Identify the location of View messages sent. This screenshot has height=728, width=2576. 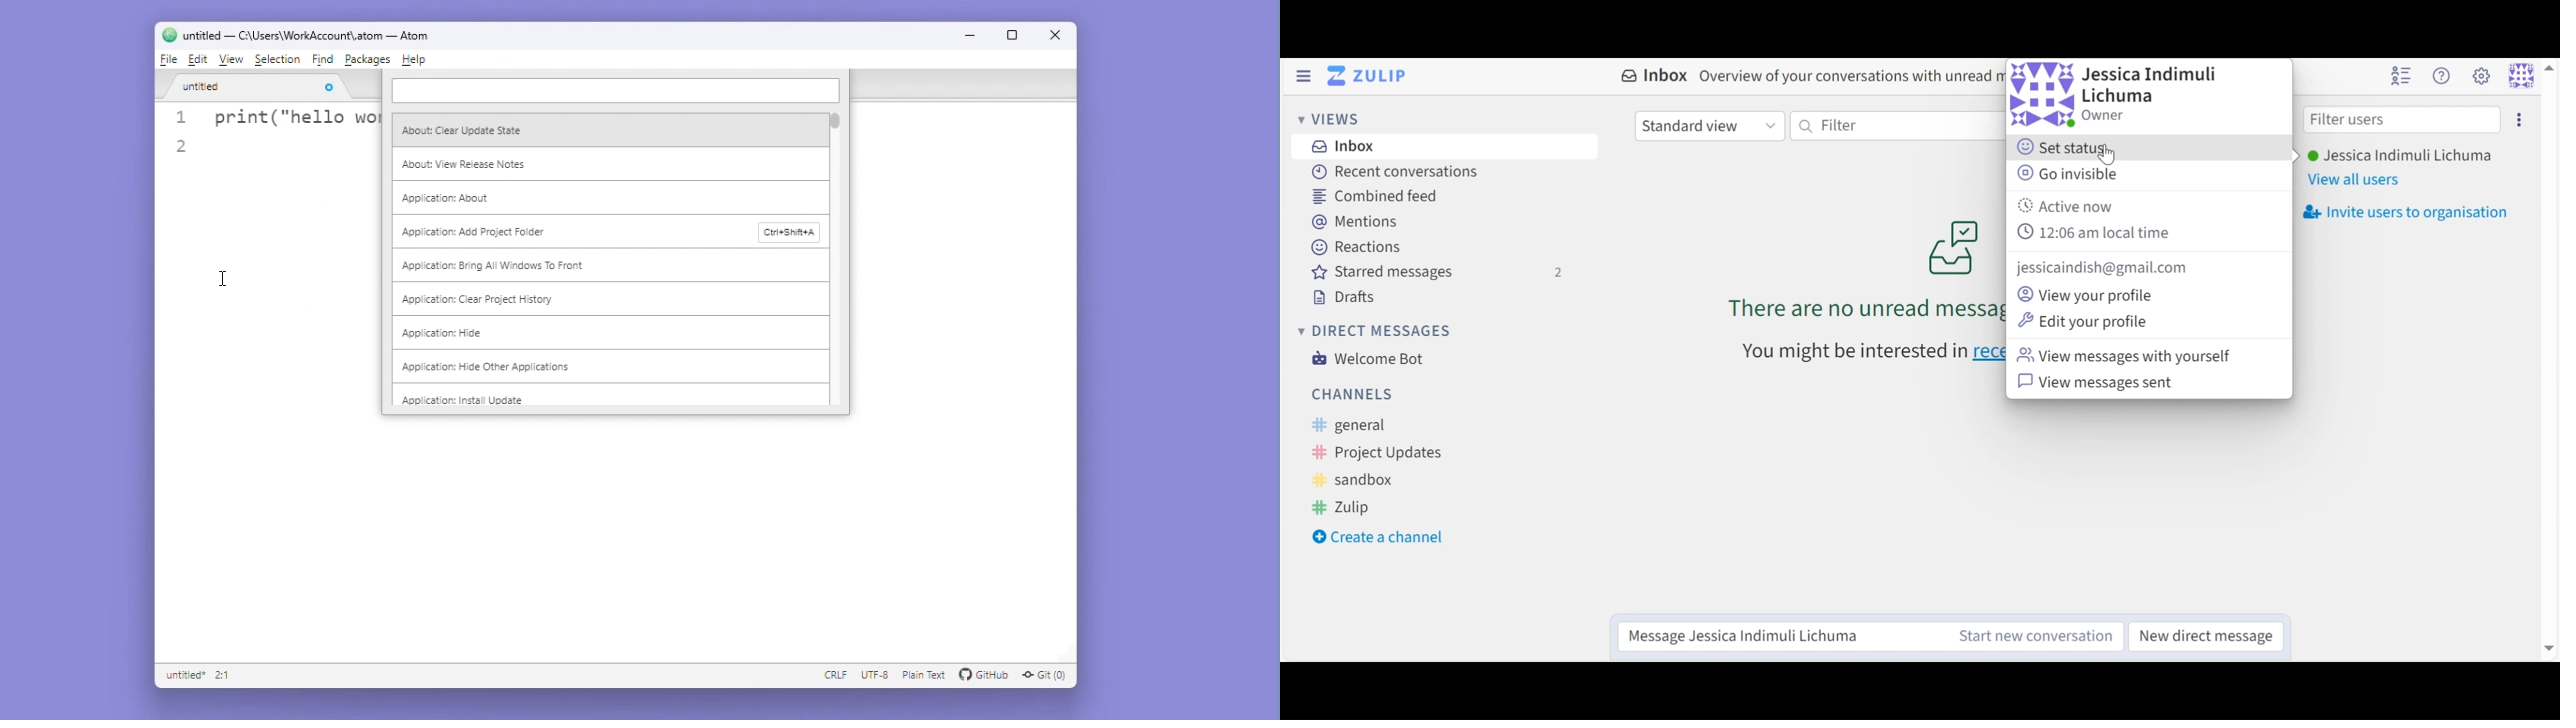
(2101, 382).